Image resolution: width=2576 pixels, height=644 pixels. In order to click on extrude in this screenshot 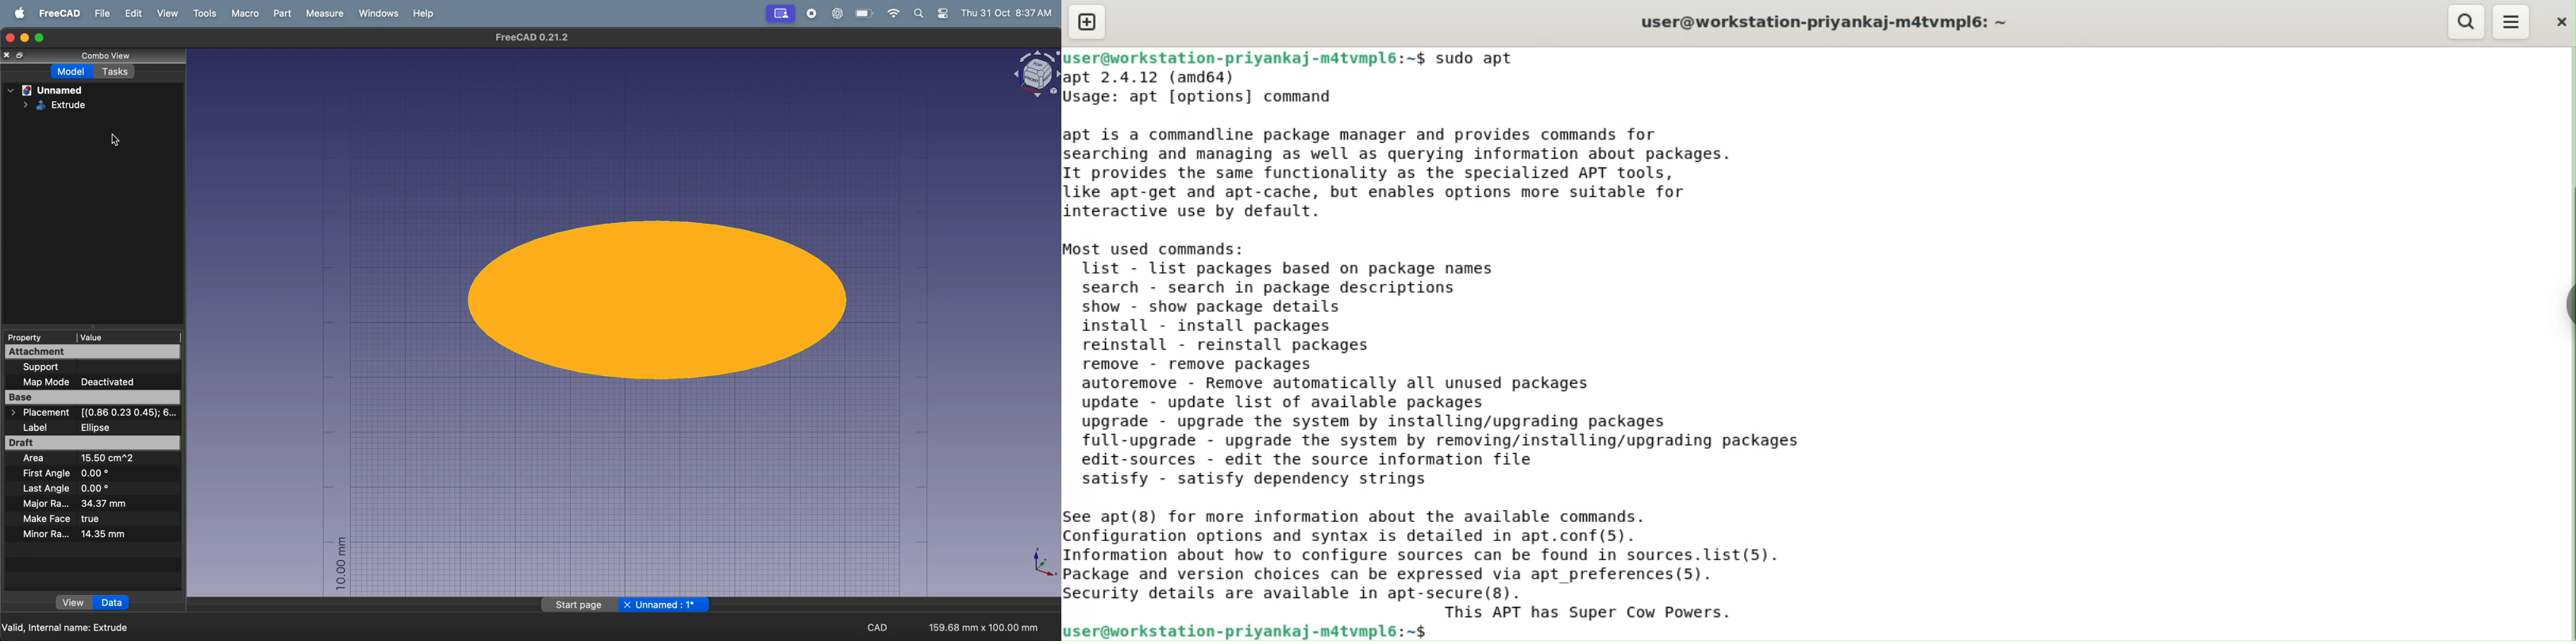, I will do `click(63, 109)`.